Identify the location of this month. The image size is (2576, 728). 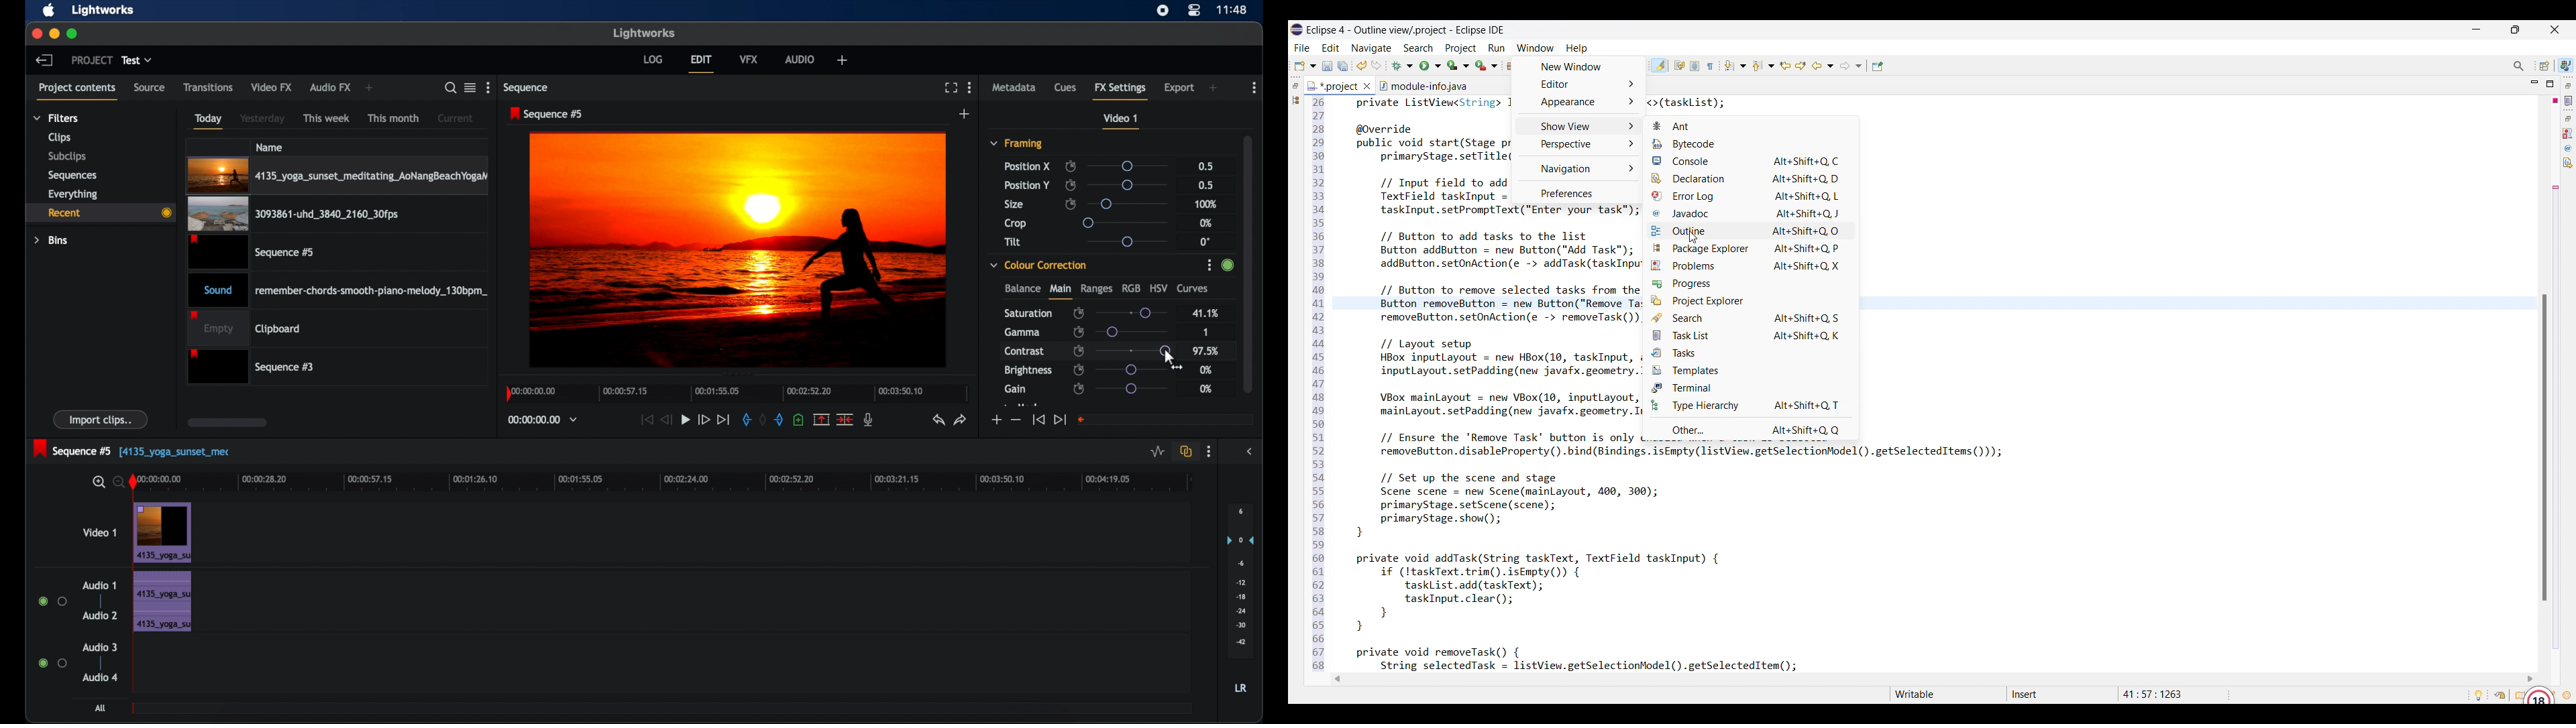
(393, 118).